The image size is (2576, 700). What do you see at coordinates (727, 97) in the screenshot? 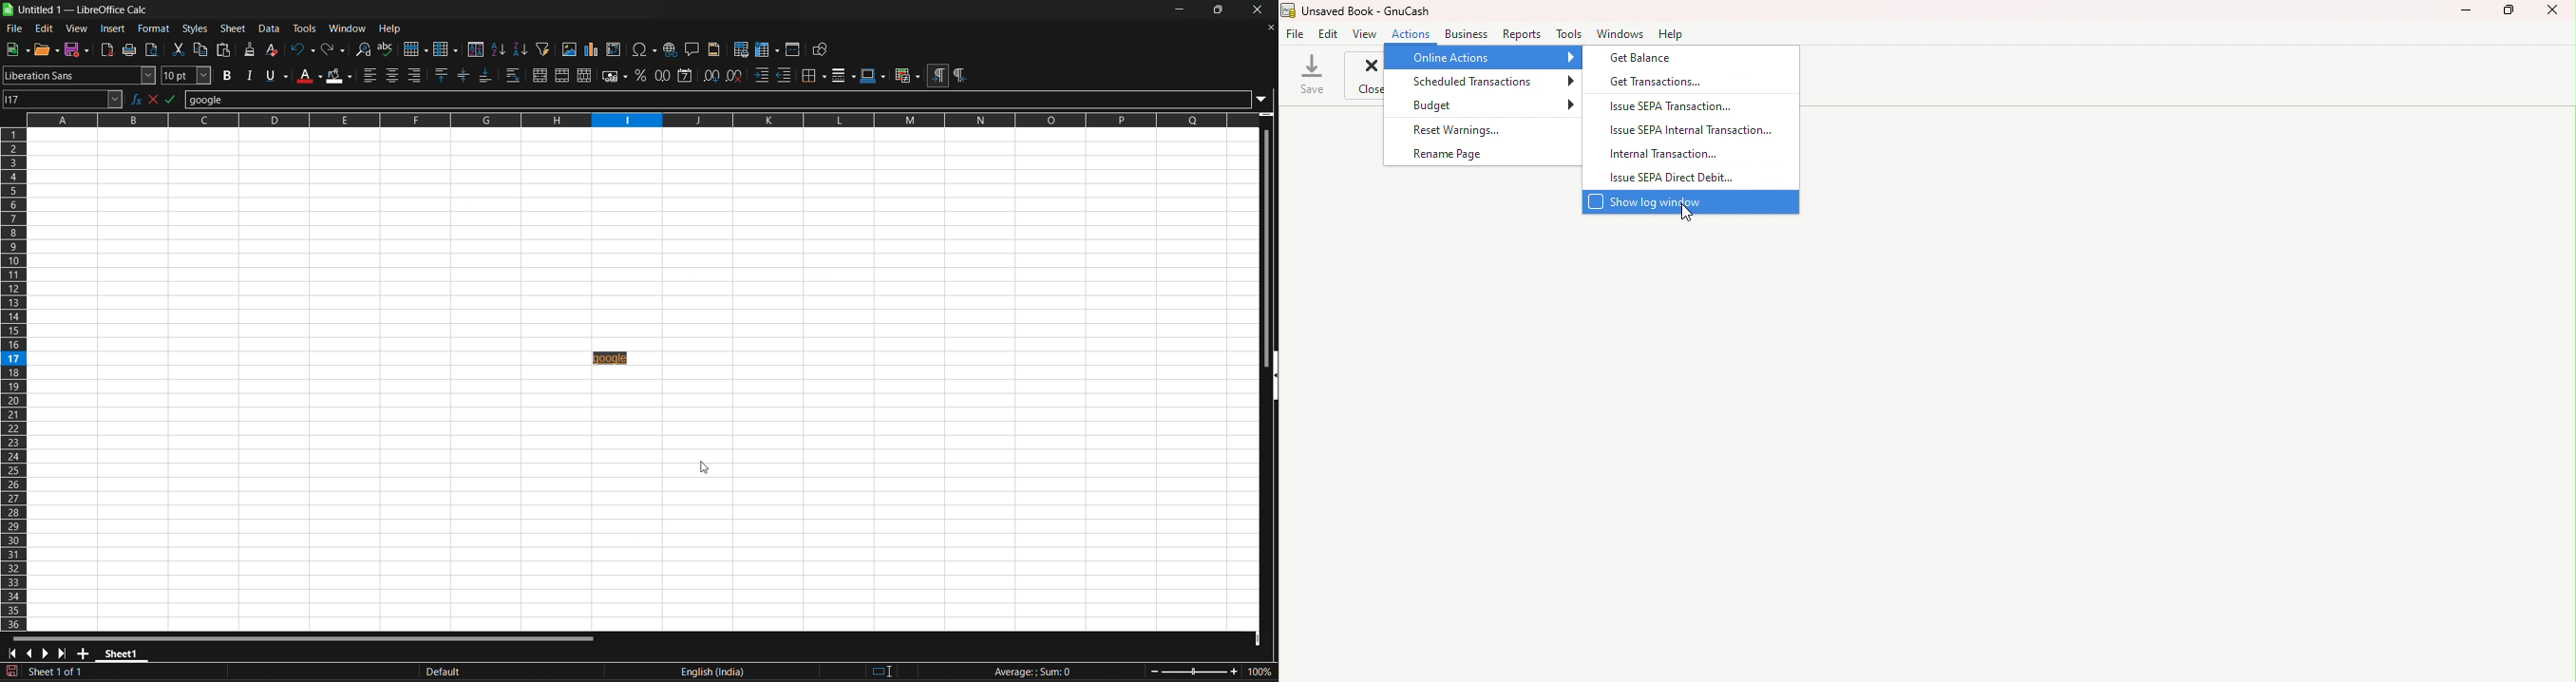
I see `input line` at bounding box center [727, 97].